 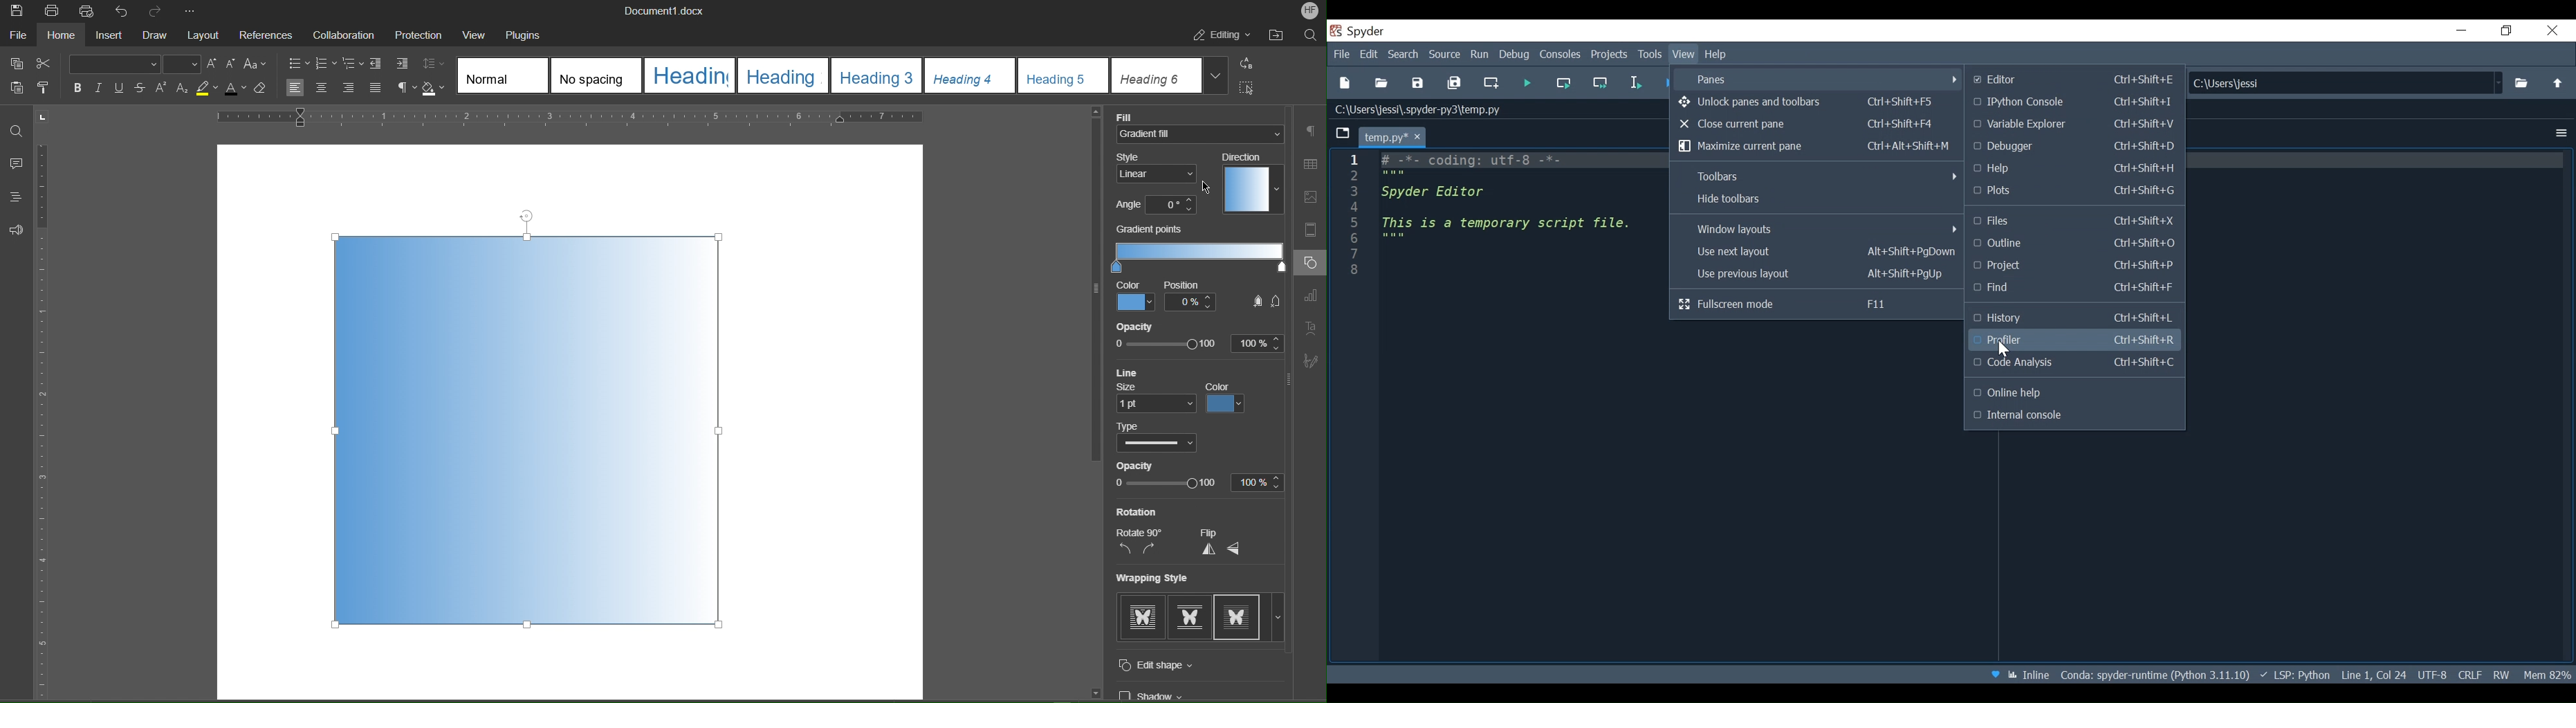 What do you see at coordinates (2075, 147) in the screenshot?
I see `Debugger` at bounding box center [2075, 147].